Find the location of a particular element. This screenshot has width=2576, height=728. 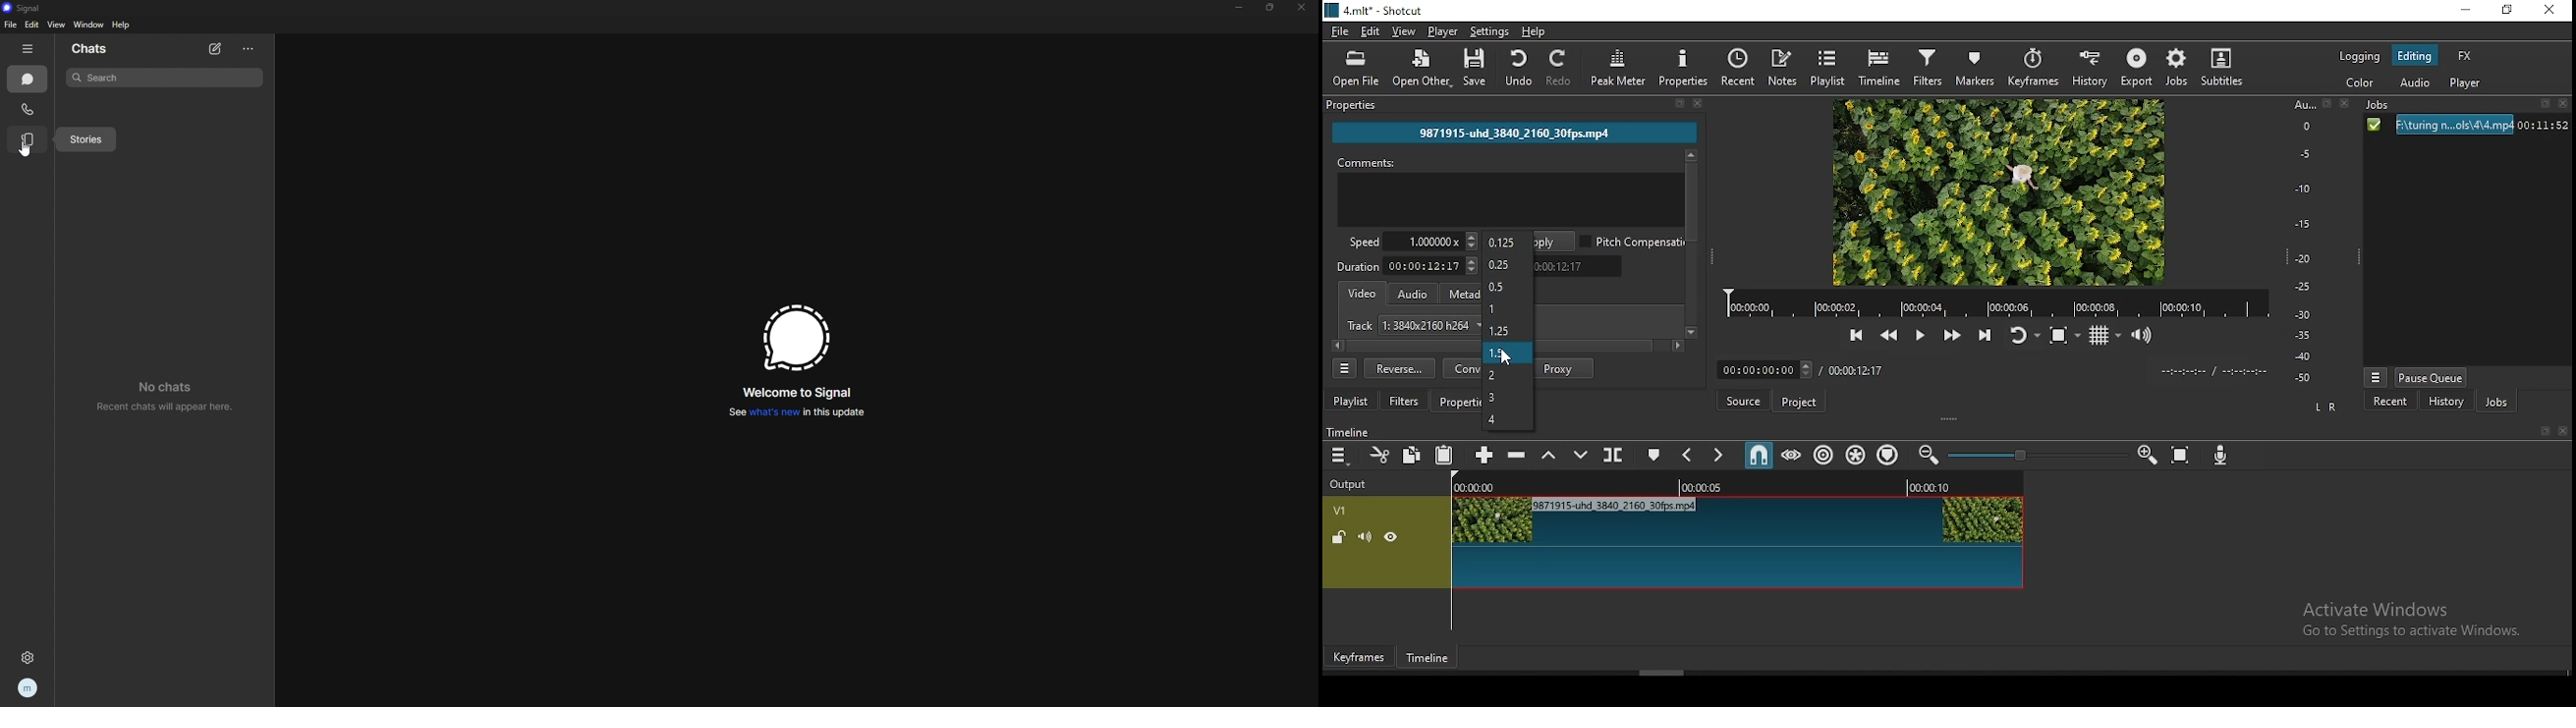

ripple all tracks is located at coordinates (1856, 456).